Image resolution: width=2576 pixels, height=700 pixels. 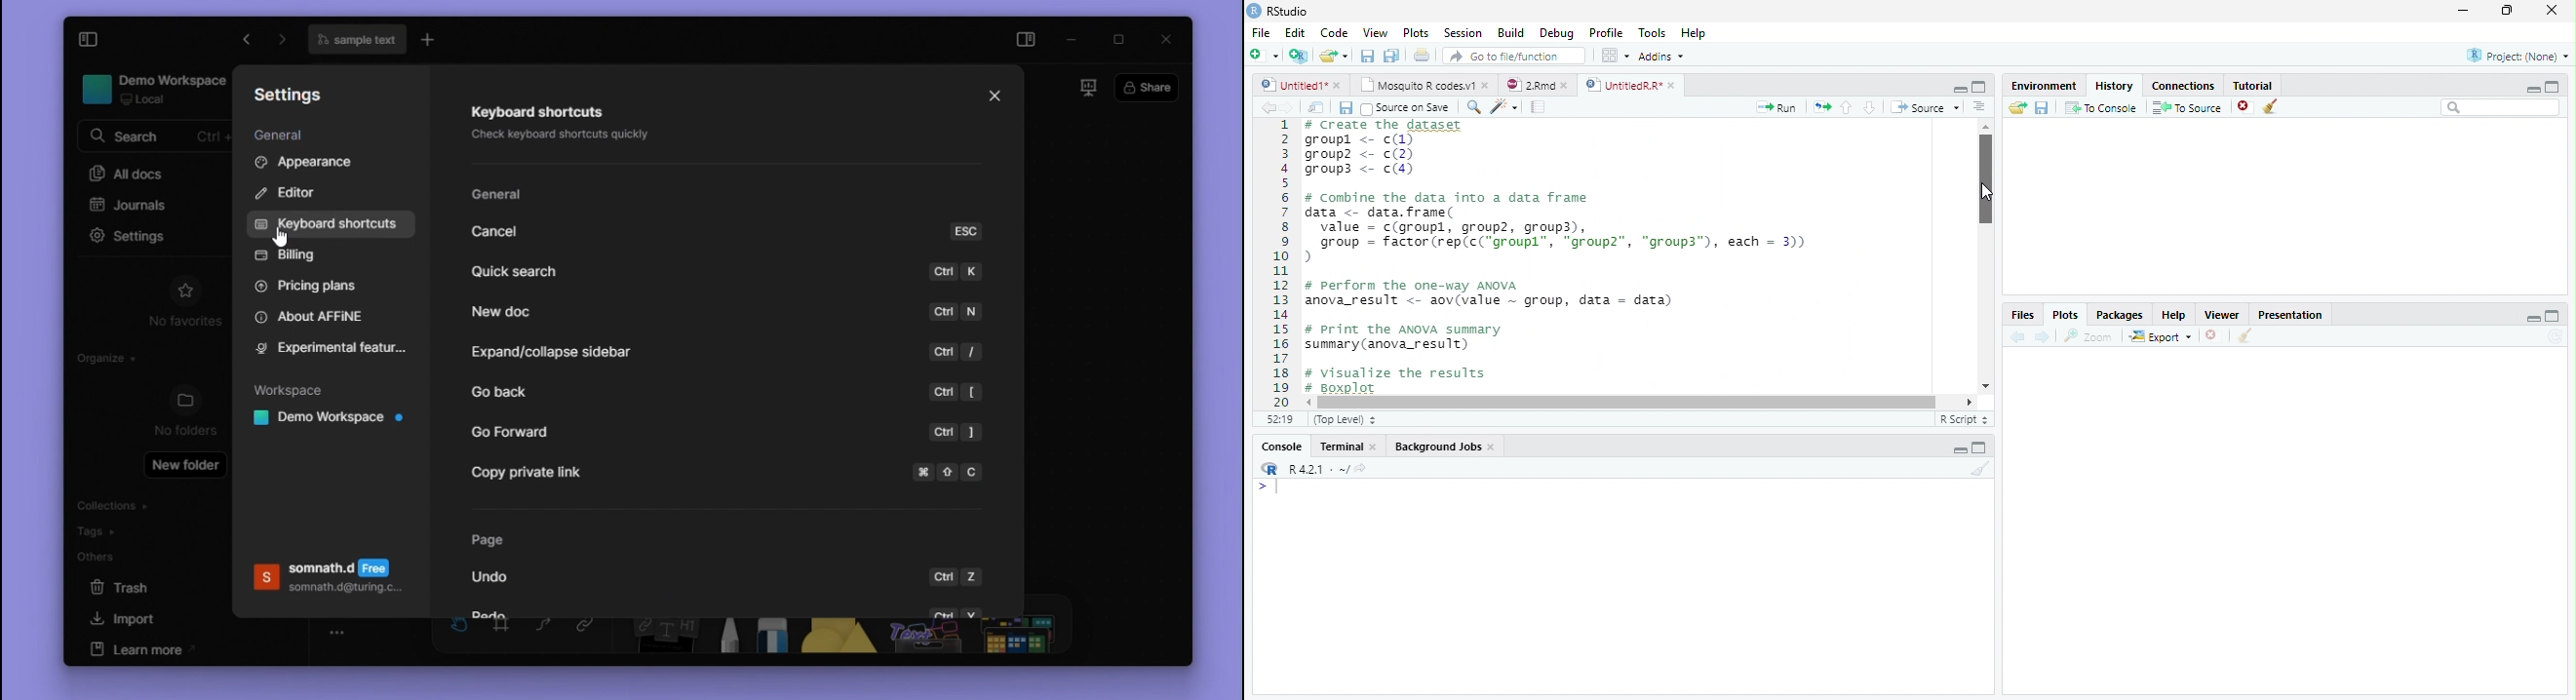 What do you see at coordinates (1332, 33) in the screenshot?
I see `Code` at bounding box center [1332, 33].